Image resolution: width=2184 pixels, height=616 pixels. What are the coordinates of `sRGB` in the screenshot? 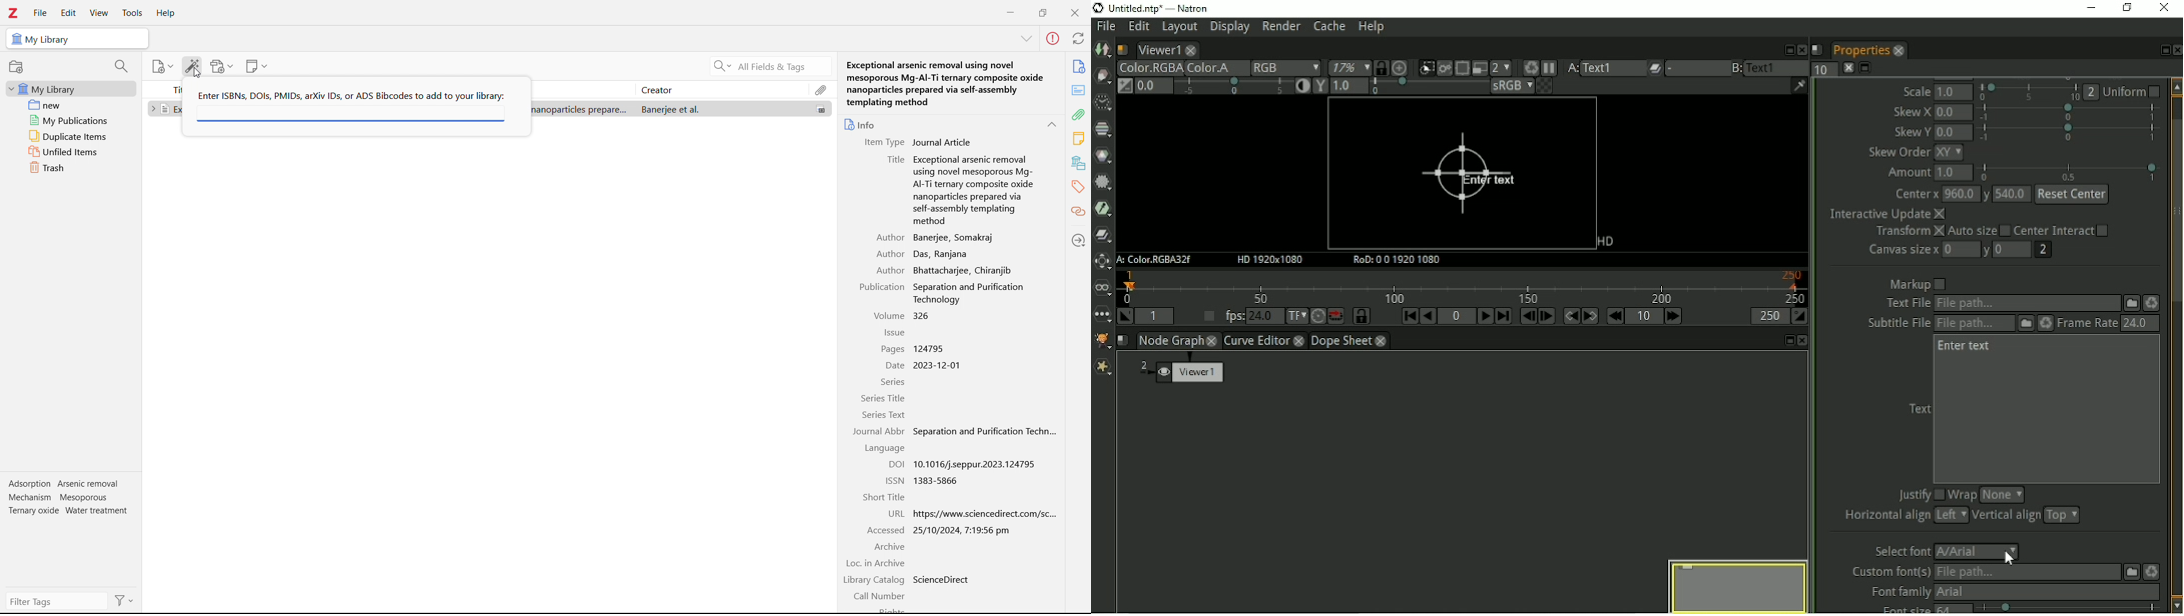 It's located at (1511, 87).